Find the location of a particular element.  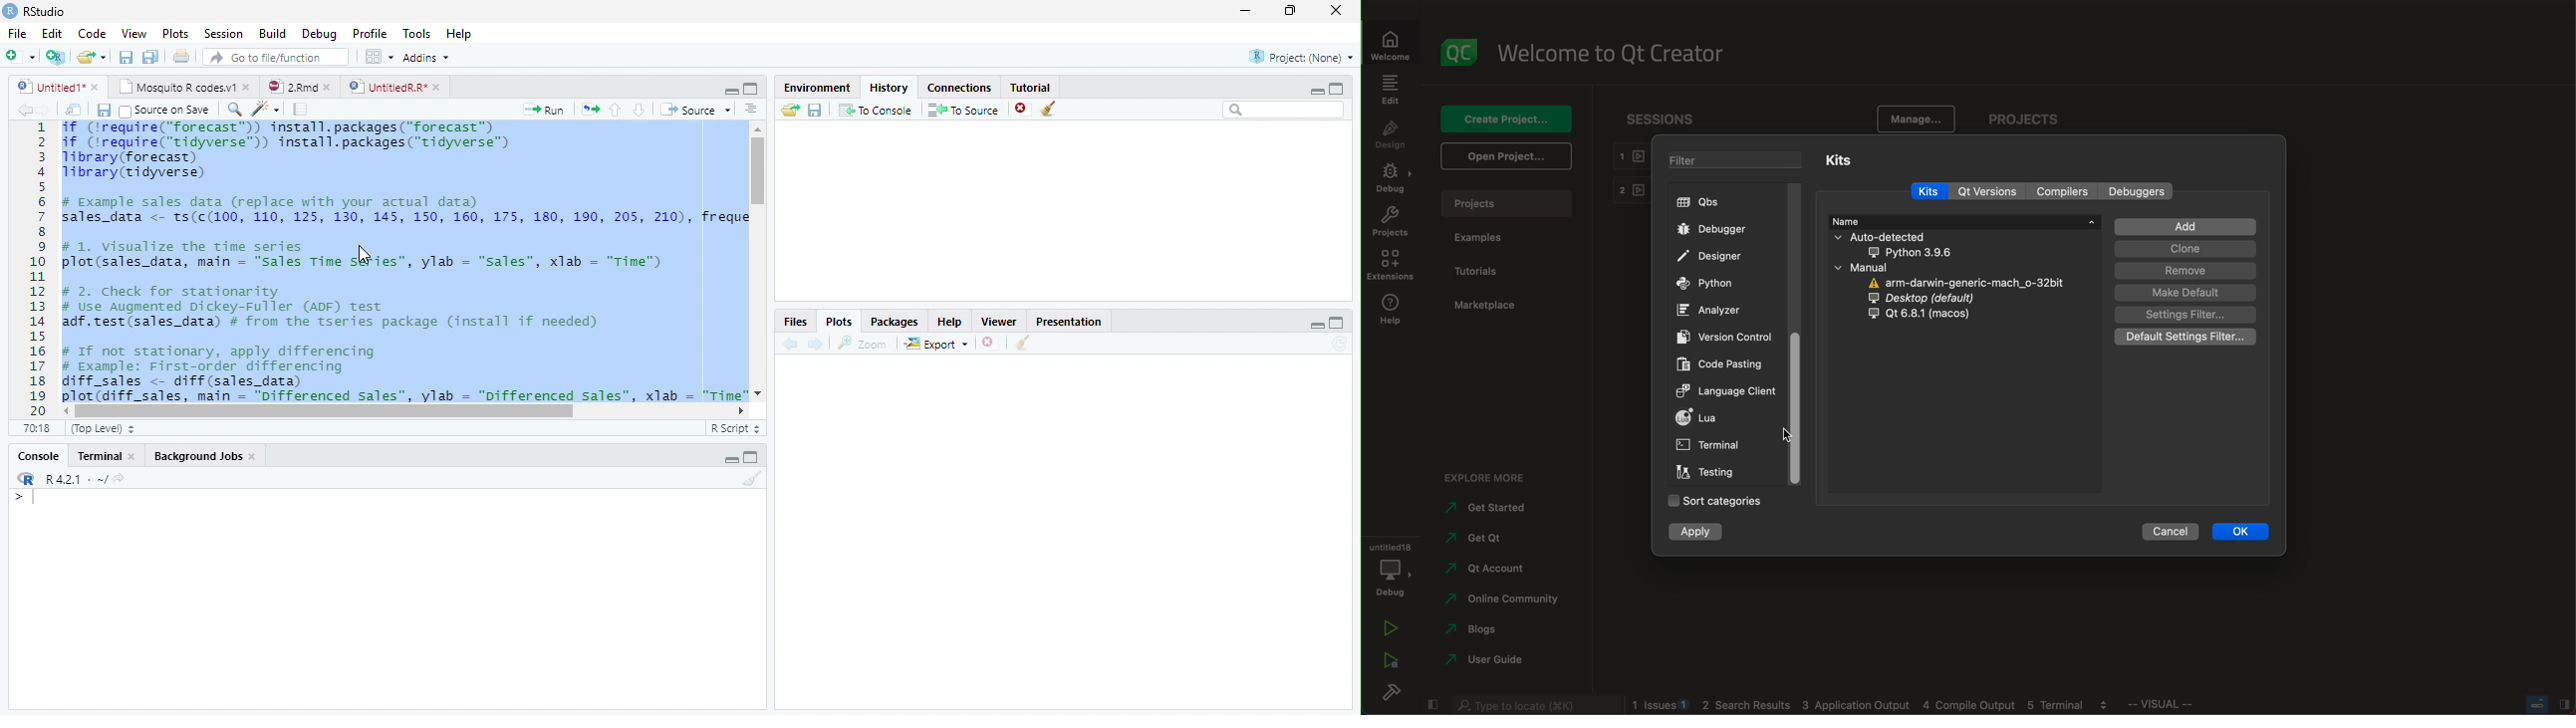

1:1 is located at coordinates (40, 428).